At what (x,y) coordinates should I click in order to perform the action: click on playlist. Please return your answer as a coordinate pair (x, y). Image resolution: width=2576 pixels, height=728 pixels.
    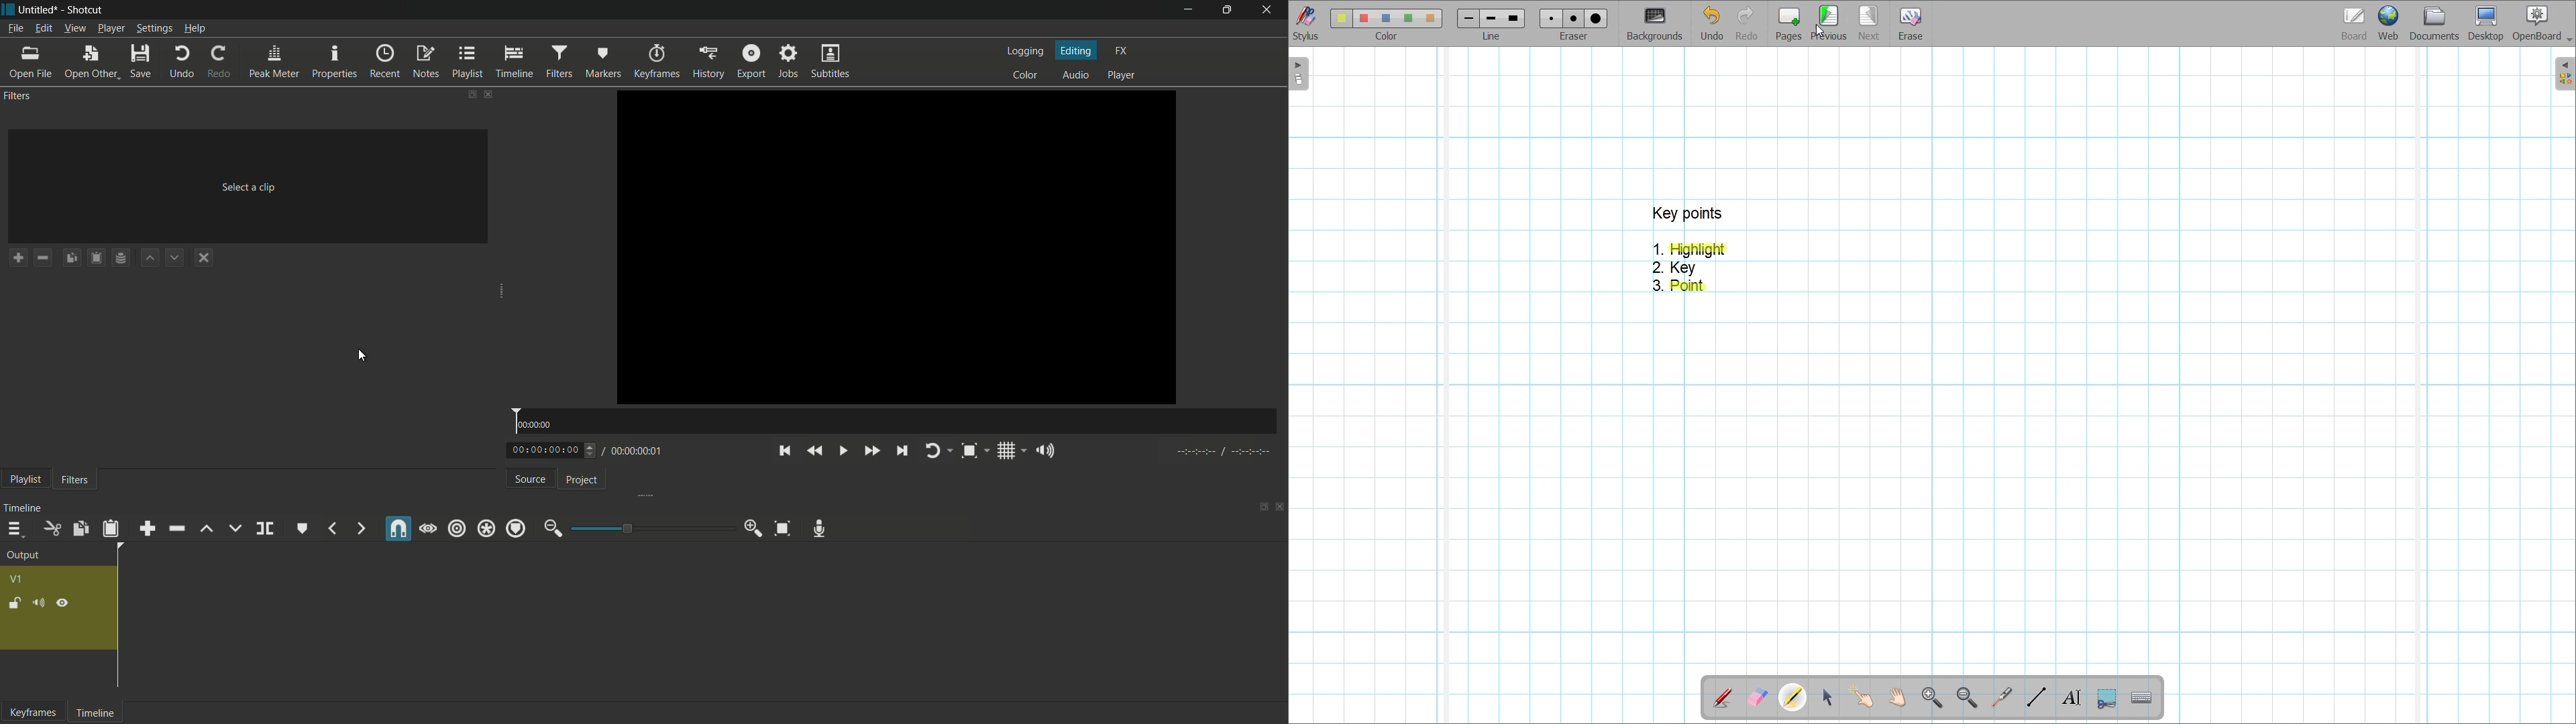
    Looking at the image, I should click on (466, 62).